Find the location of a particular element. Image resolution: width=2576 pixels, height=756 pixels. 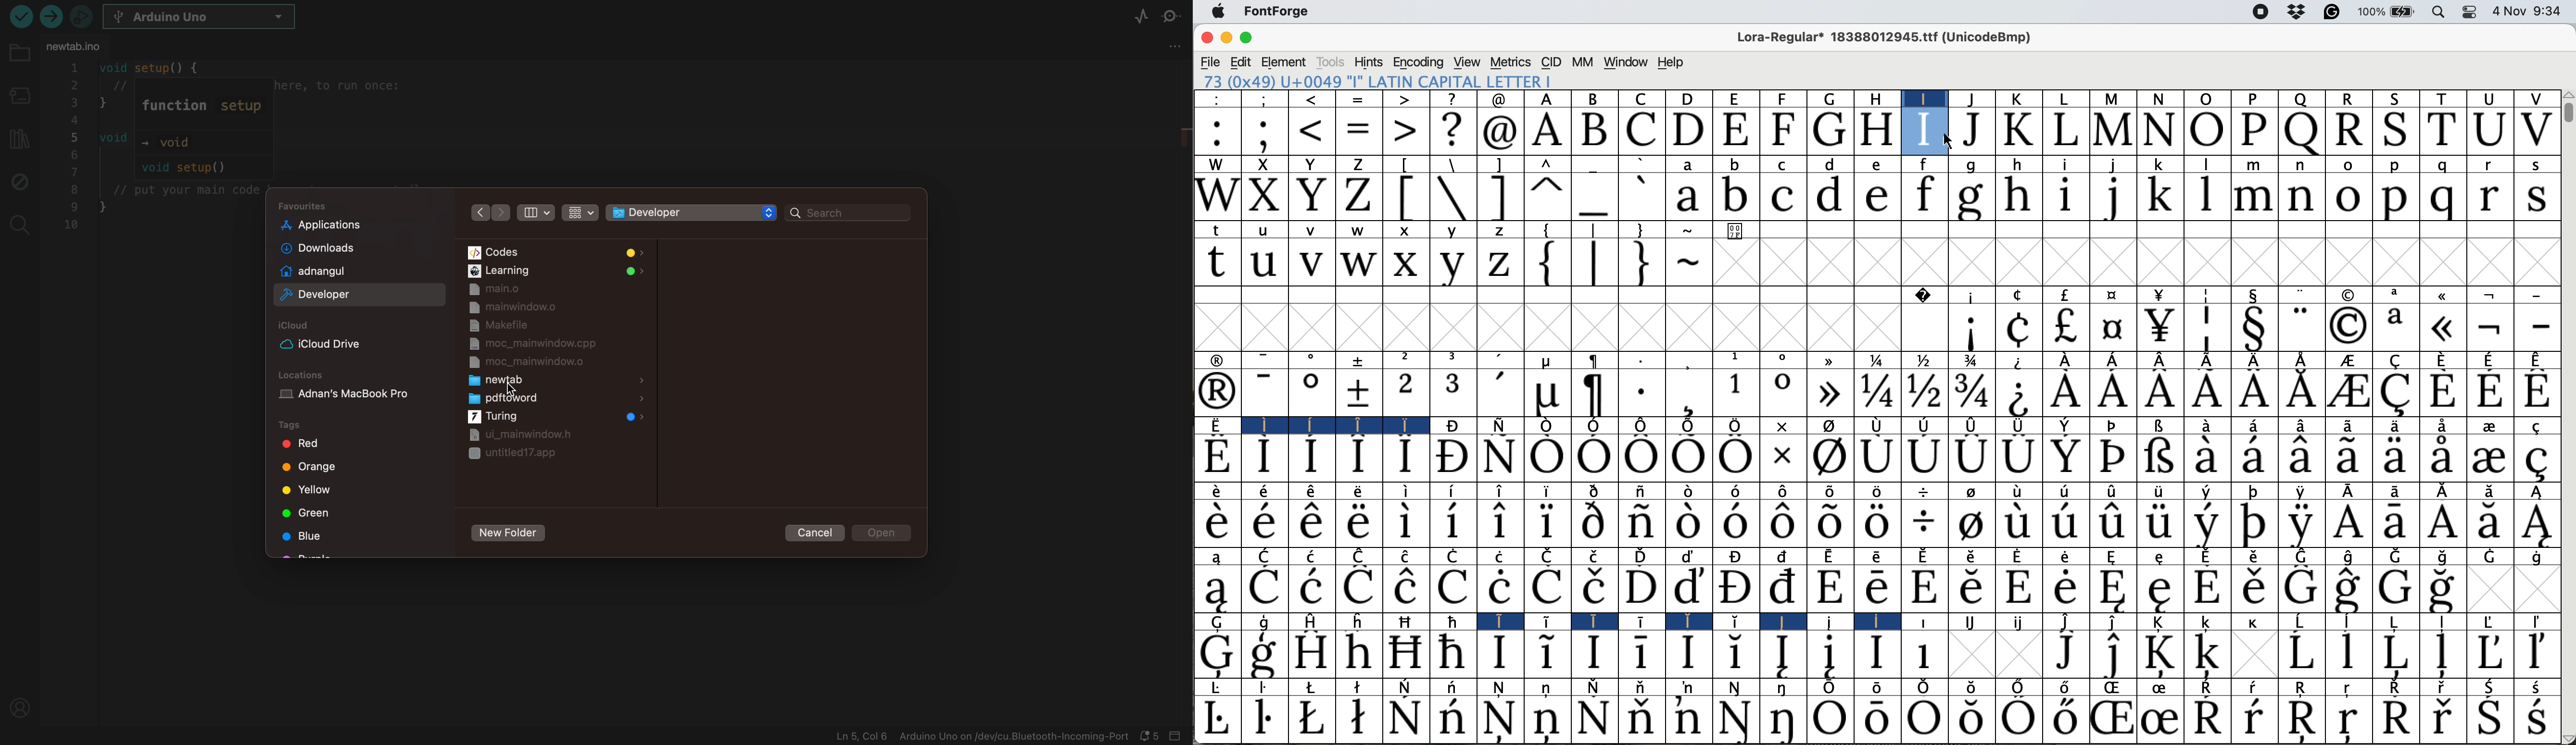

H is located at coordinates (1316, 621).